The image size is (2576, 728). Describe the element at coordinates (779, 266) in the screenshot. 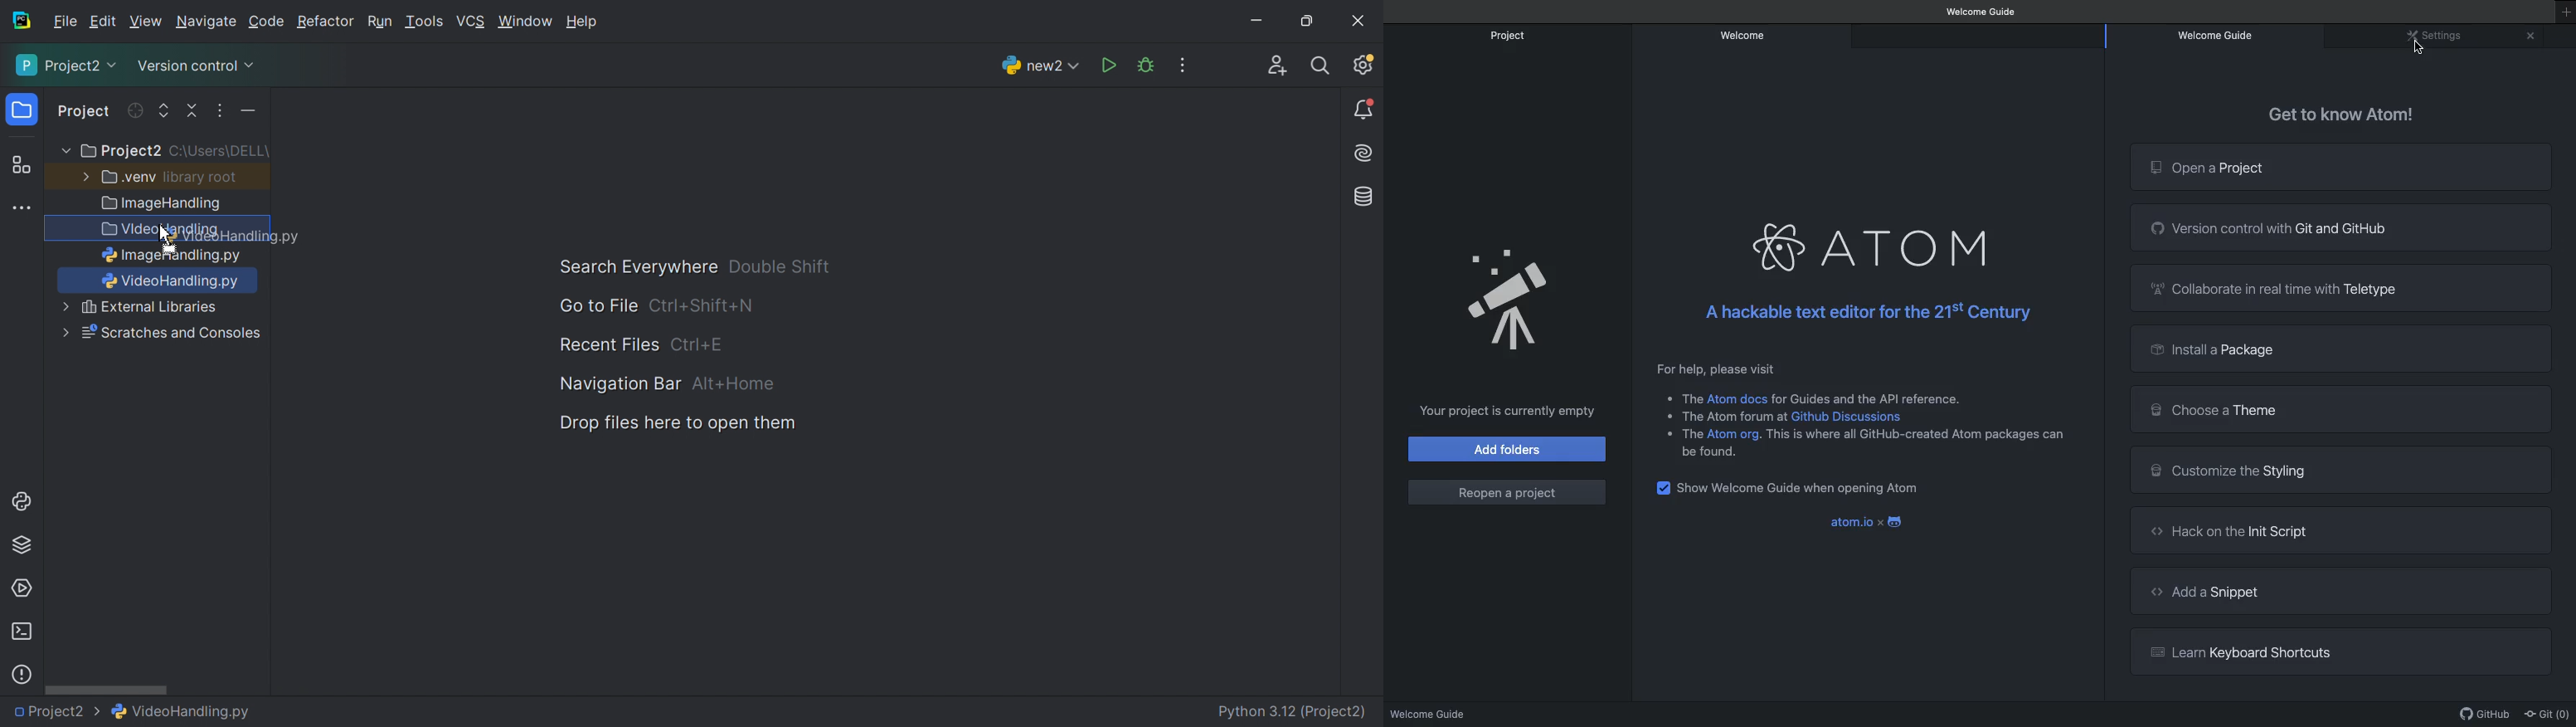

I see `Double Shift` at that location.